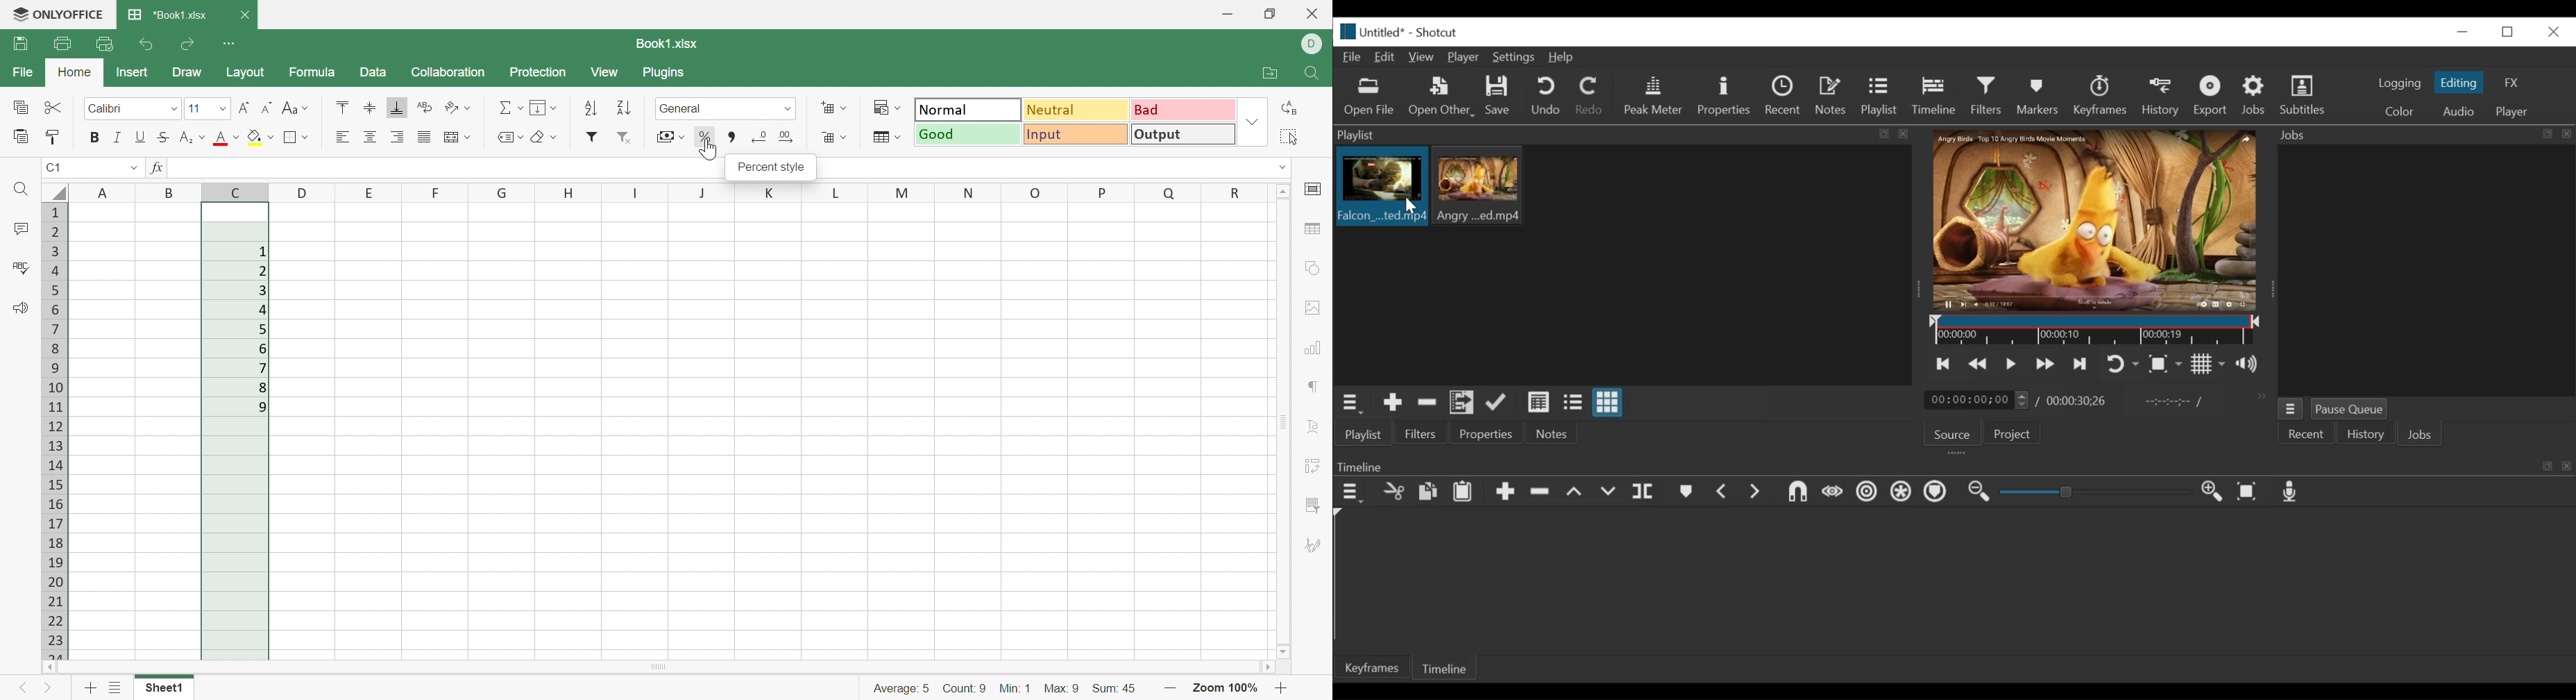  What do you see at coordinates (60, 44) in the screenshot?
I see `Print` at bounding box center [60, 44].